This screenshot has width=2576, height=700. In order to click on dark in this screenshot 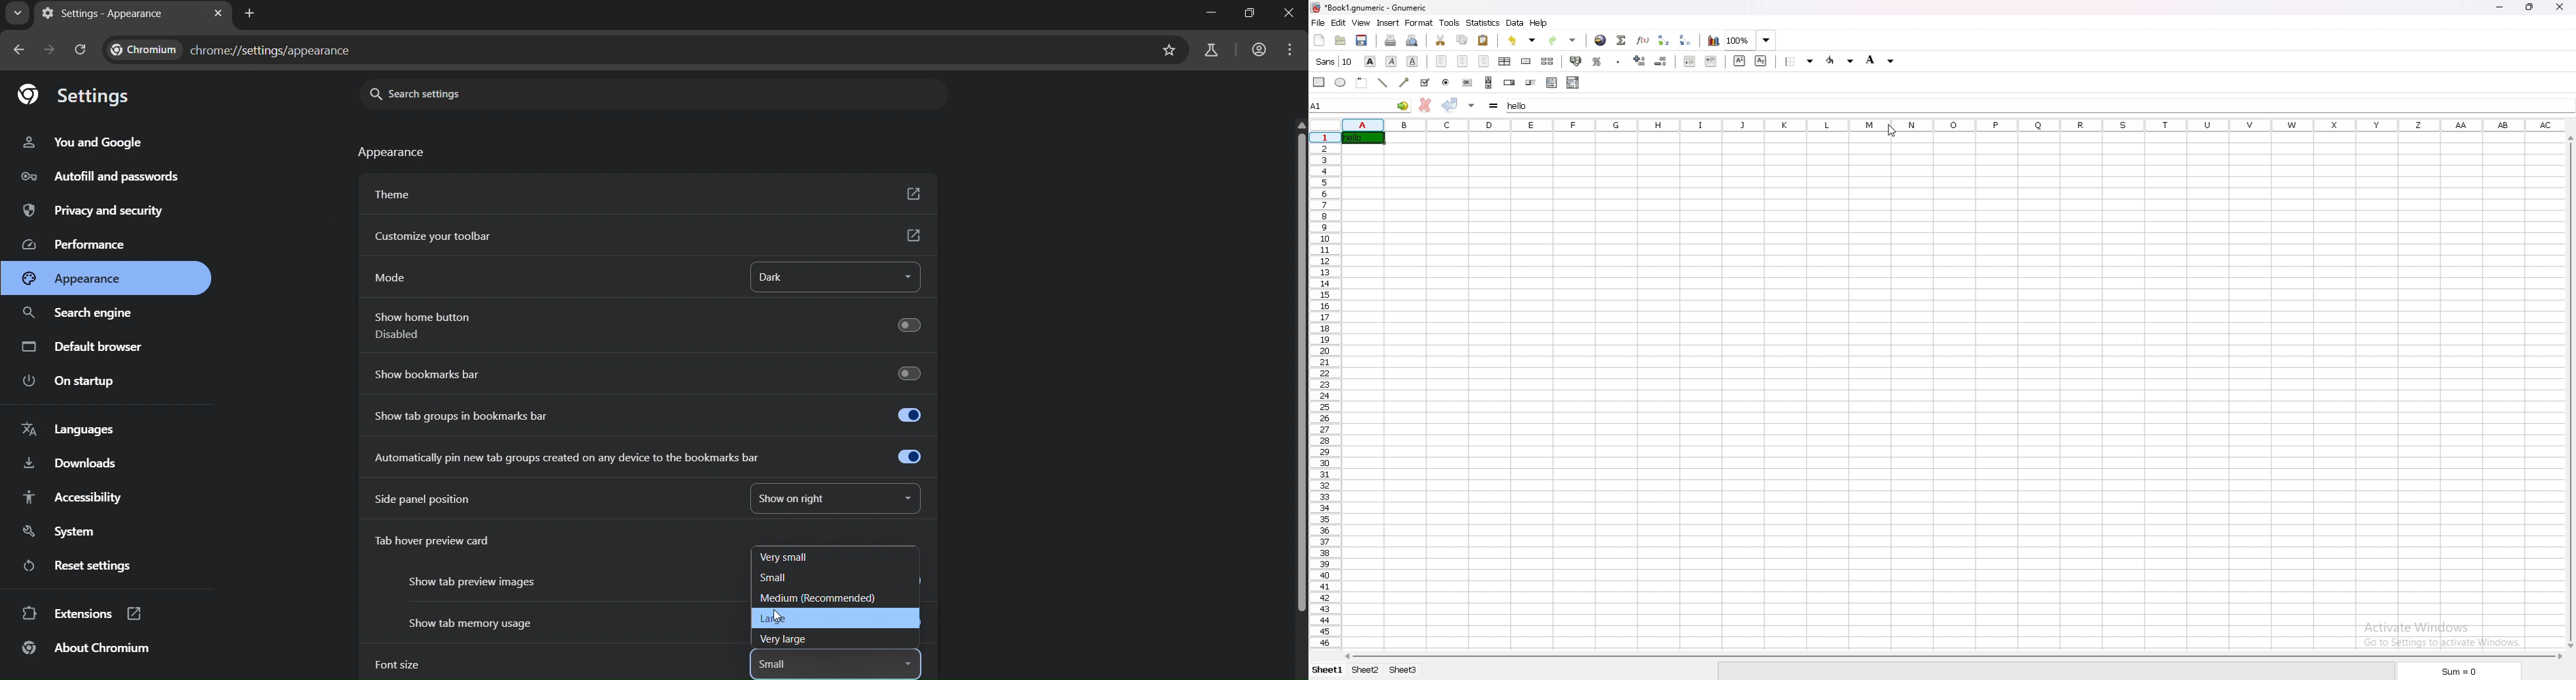, I will do `click(799, 278)`.